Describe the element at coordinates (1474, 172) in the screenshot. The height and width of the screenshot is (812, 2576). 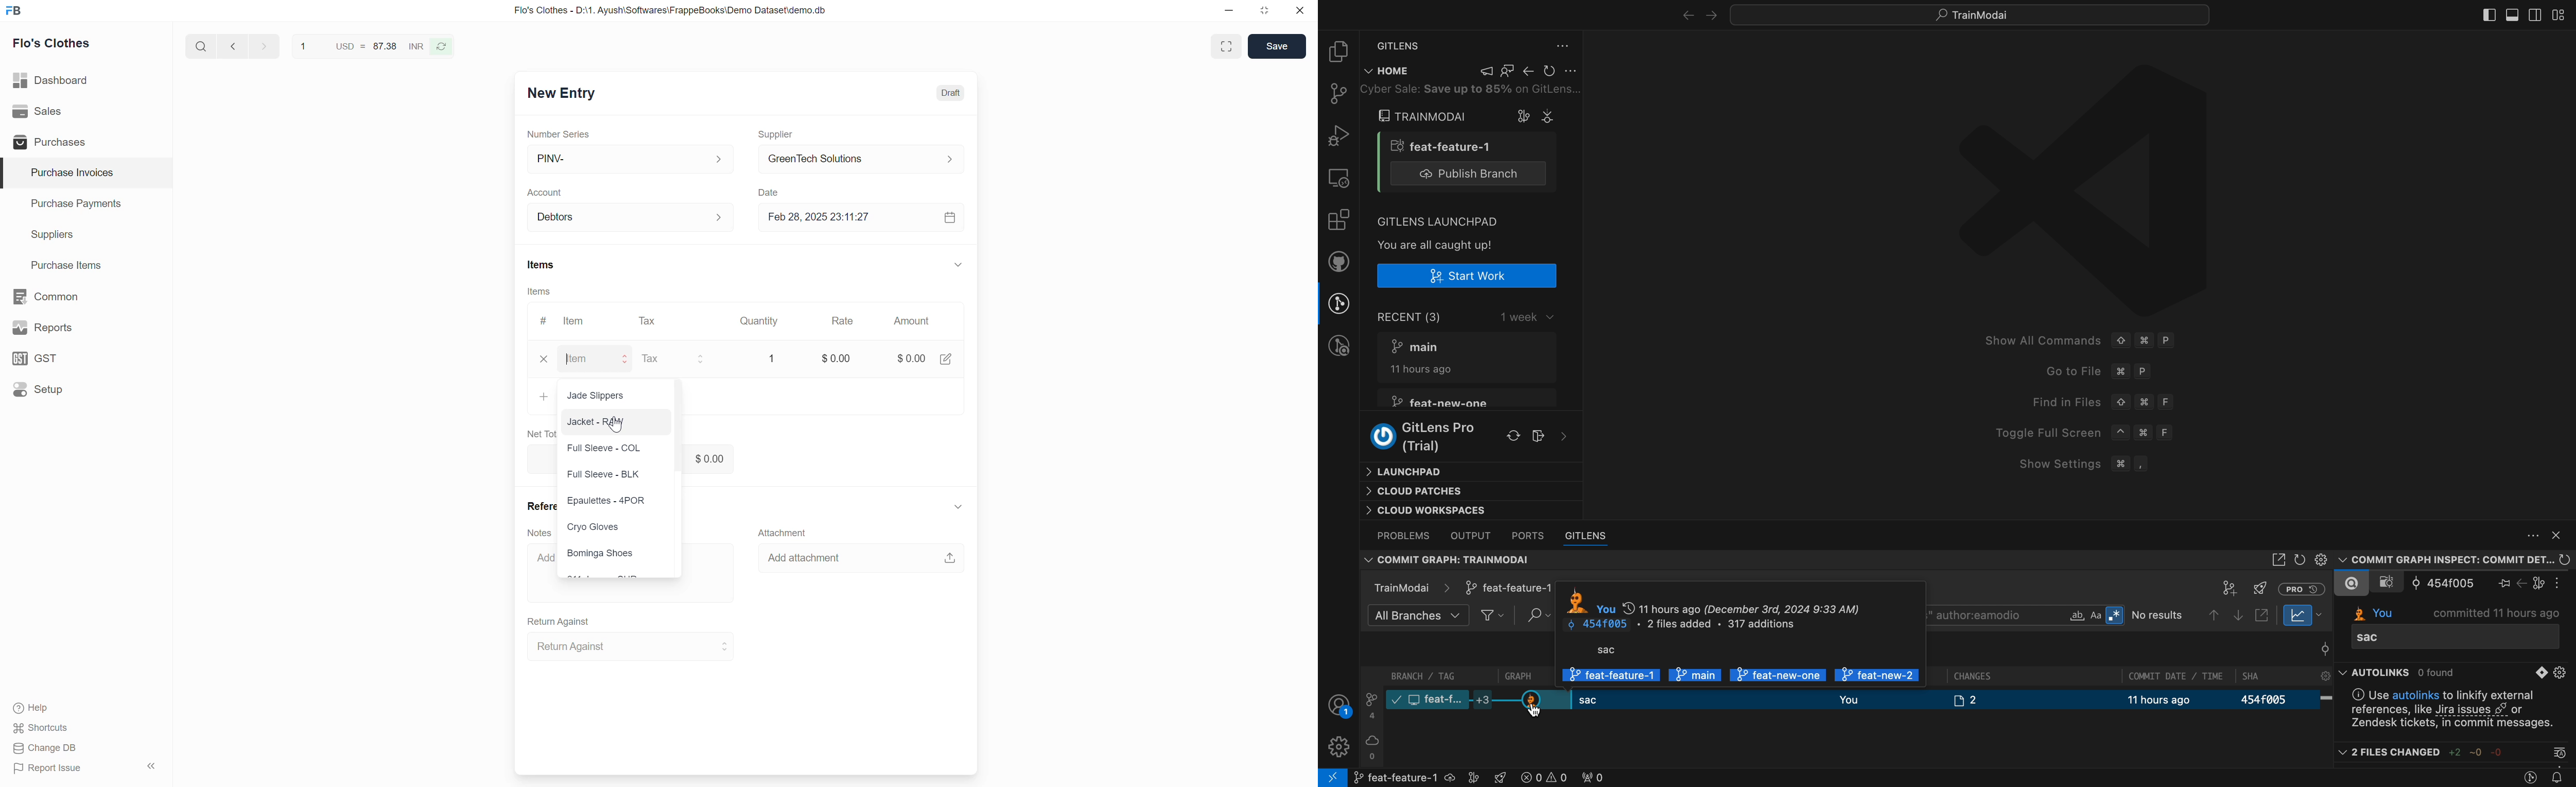
I see `publish` at that location.